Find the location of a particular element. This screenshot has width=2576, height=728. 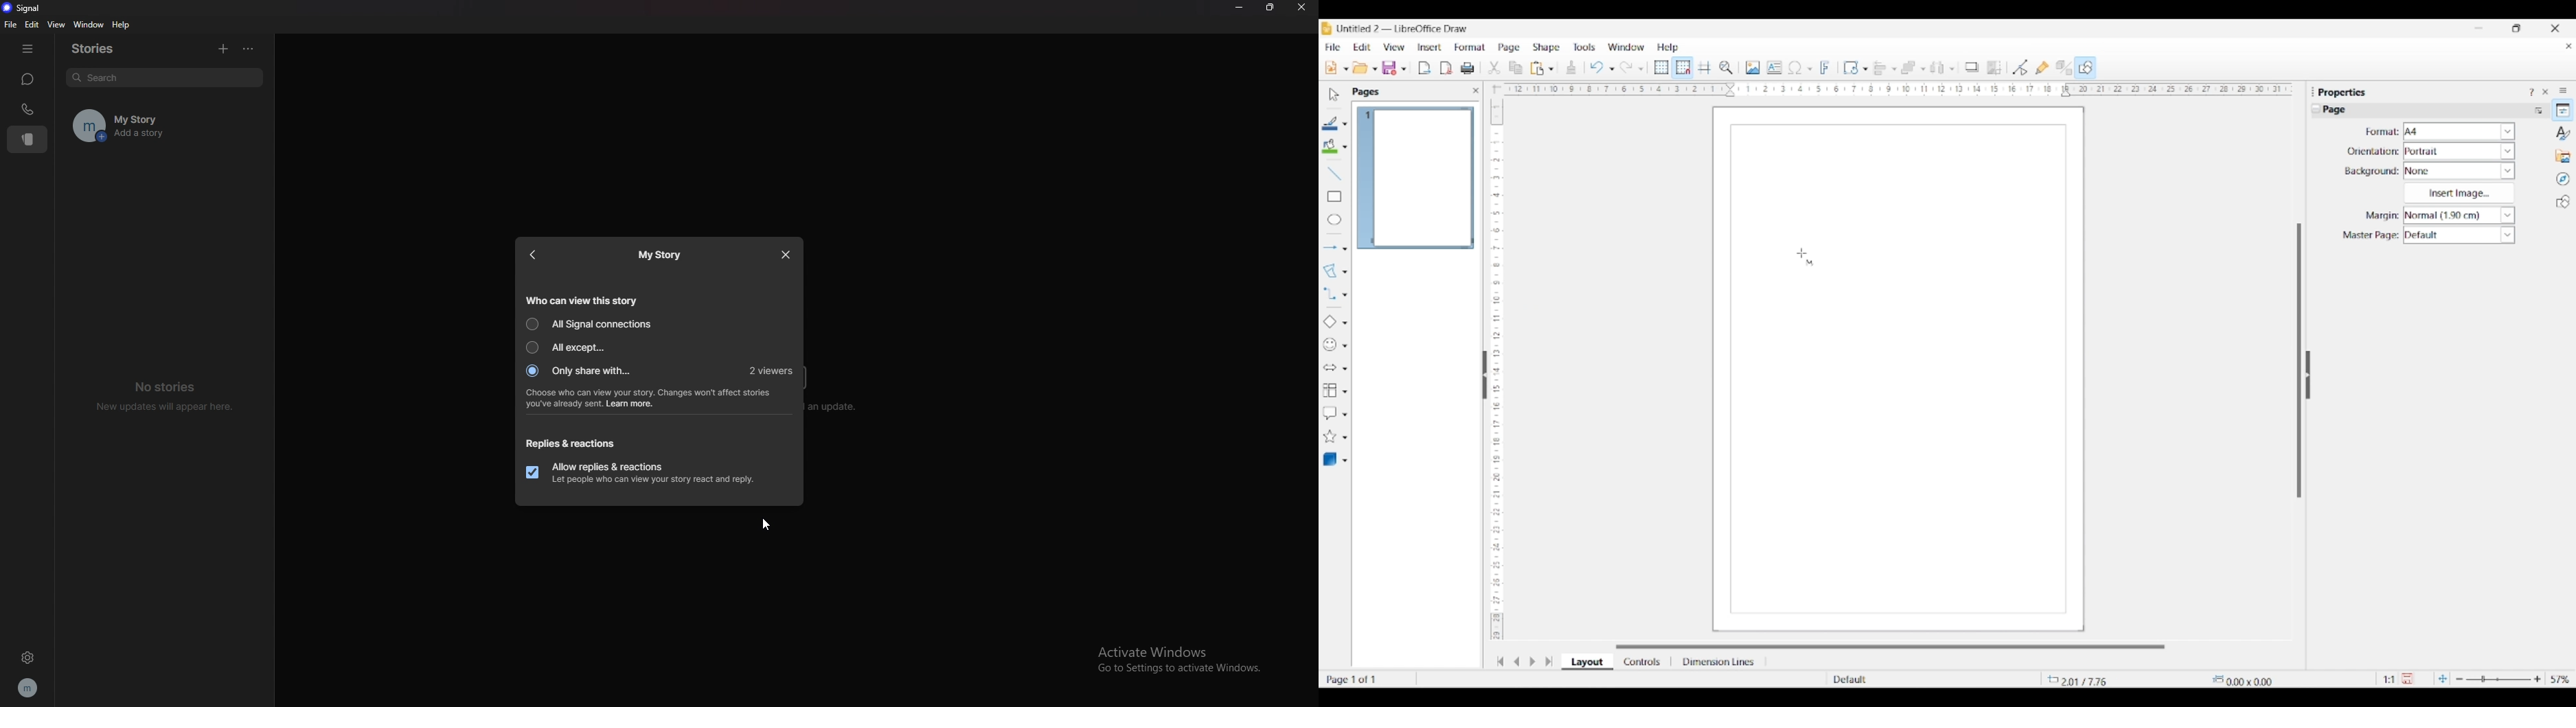

Insert image is located at coordinates (1753, 67).